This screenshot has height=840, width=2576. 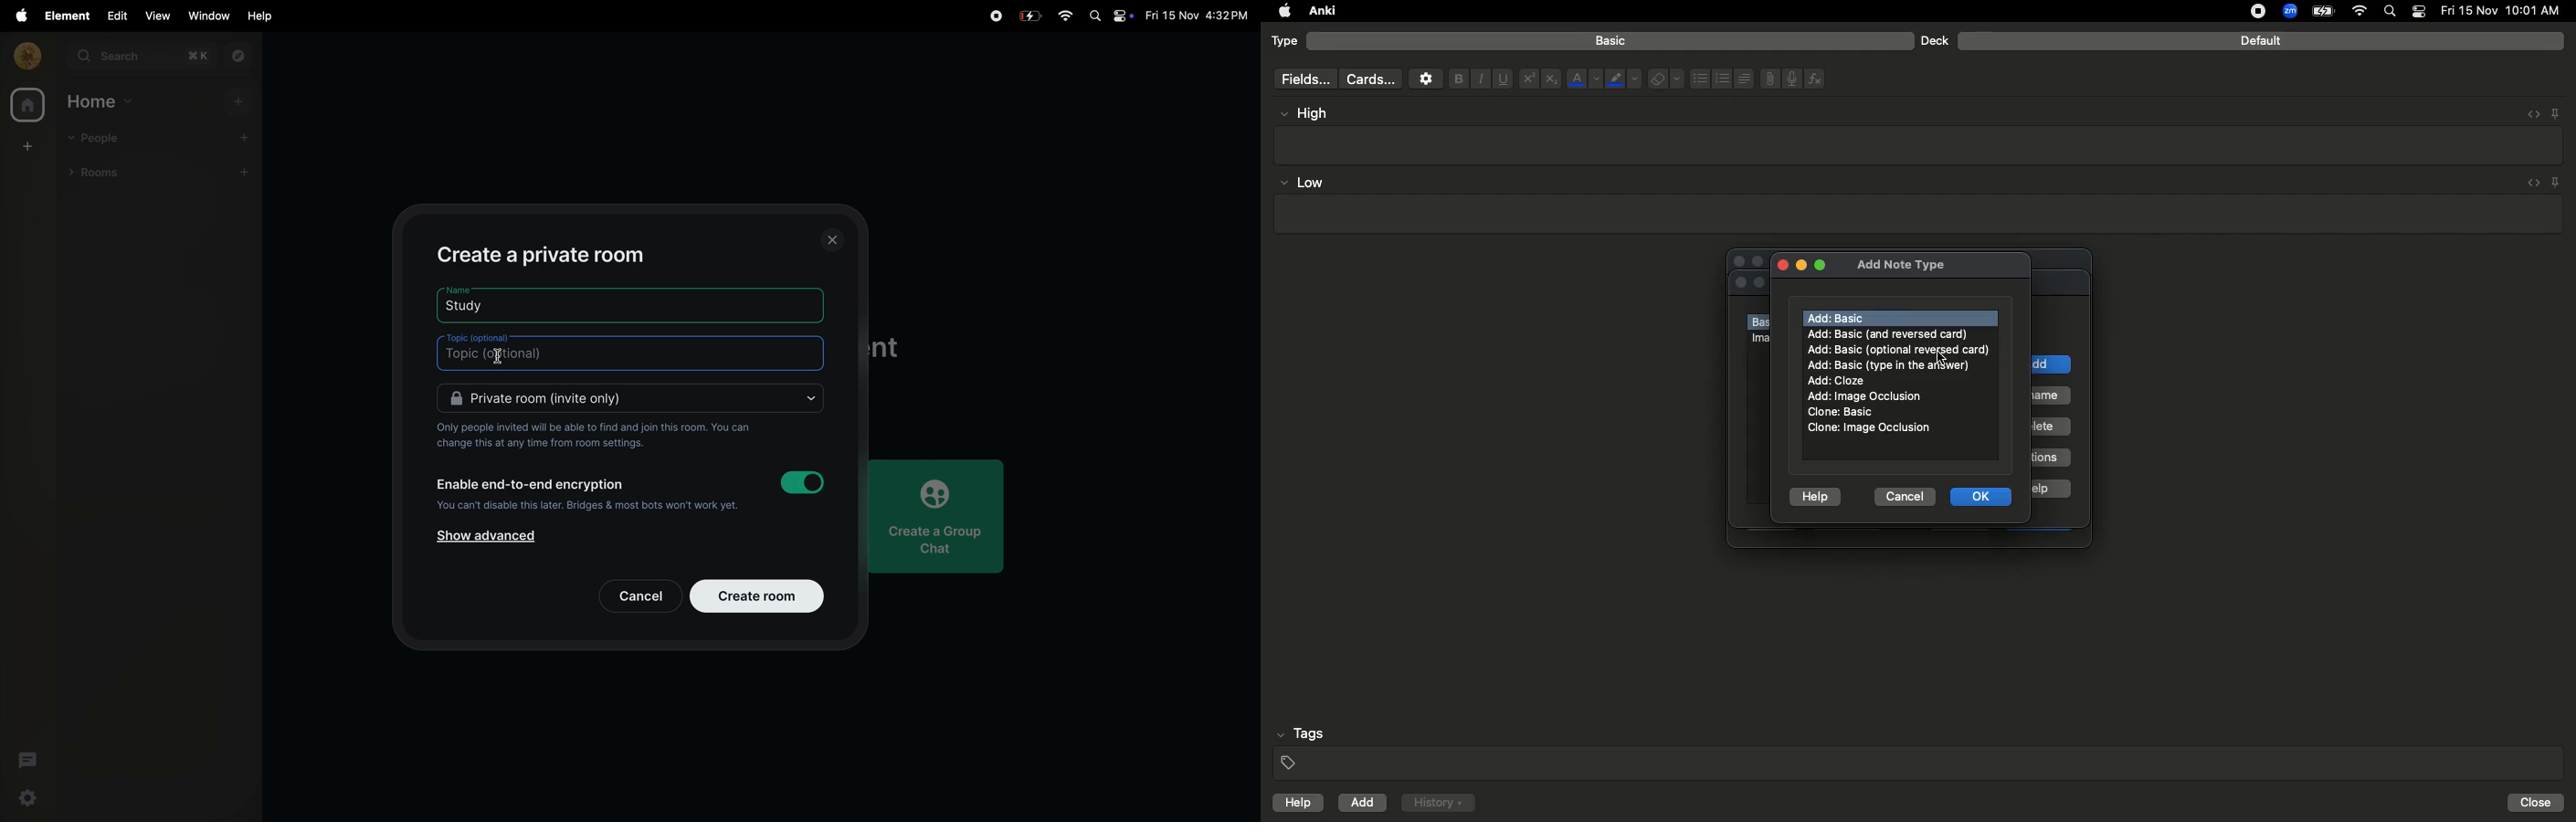 What do you see at coordinates (1551, 79) in the screenshot?
I see `Subscript` at bounding box center [1551, 79].